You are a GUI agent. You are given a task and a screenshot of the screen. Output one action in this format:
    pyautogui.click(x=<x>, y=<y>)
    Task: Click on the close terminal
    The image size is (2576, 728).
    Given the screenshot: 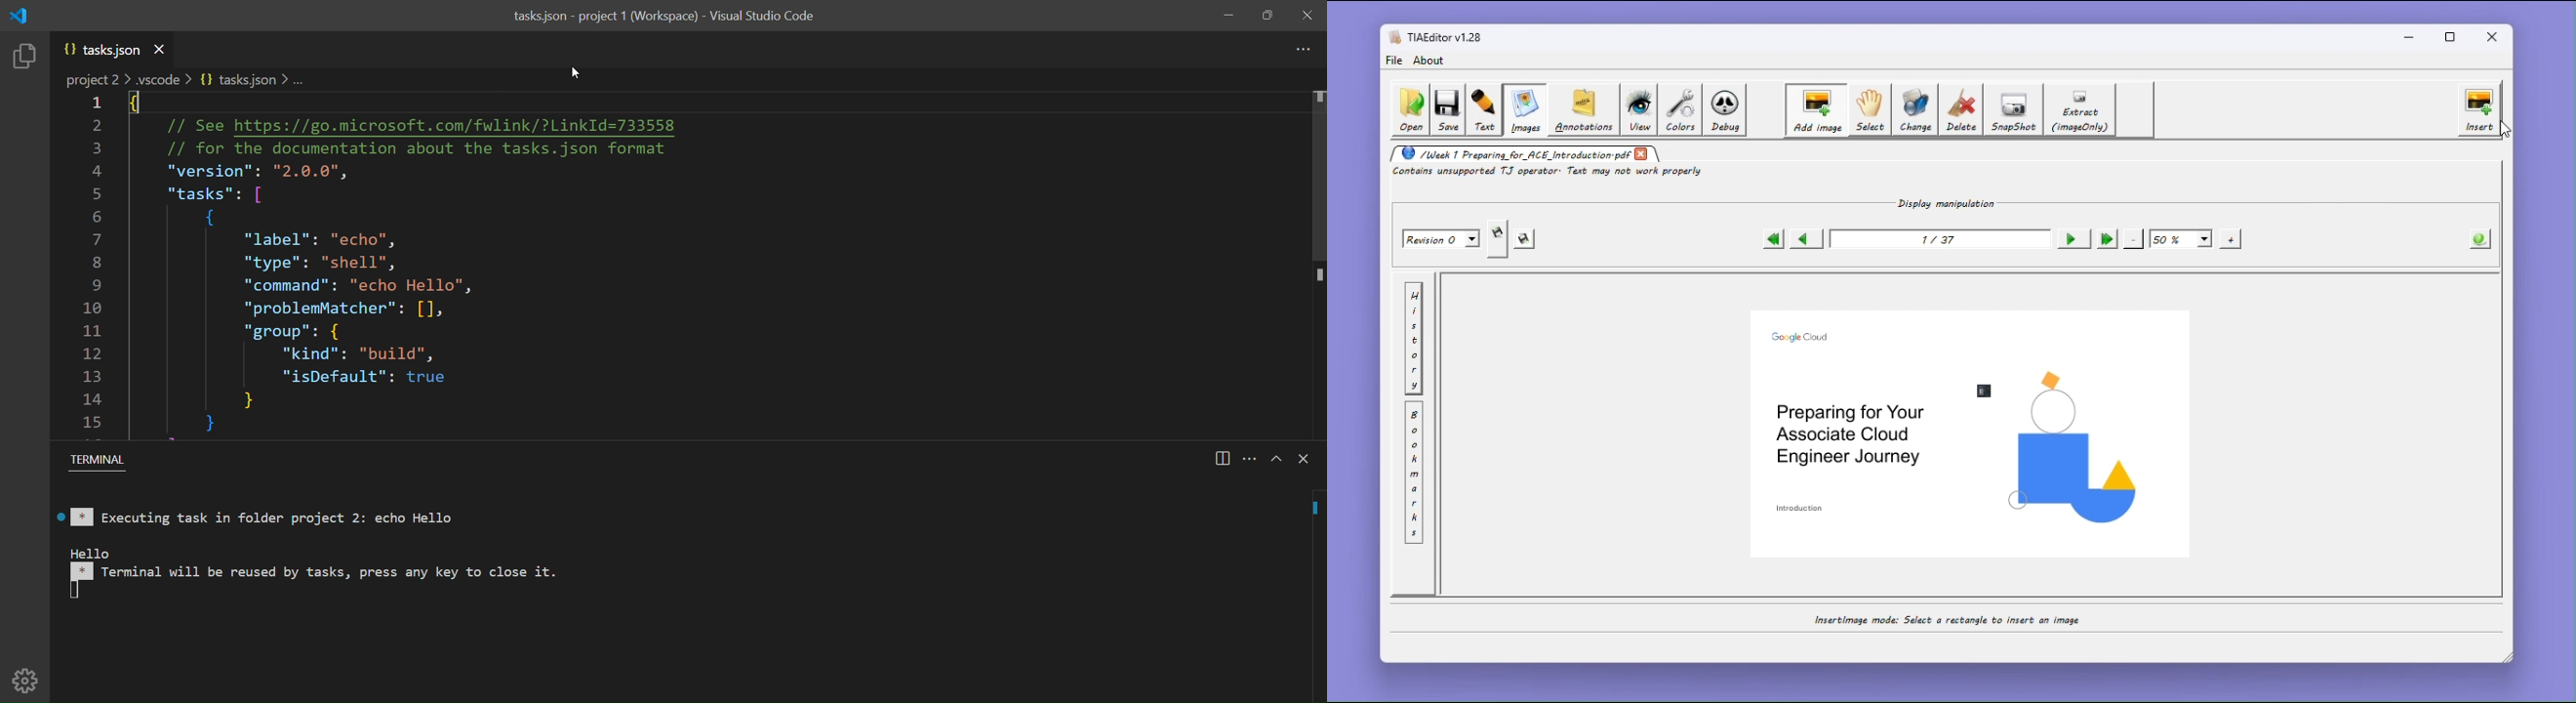 What is the action you would take?
    pyautogui.click(x=1299, y=459)
    